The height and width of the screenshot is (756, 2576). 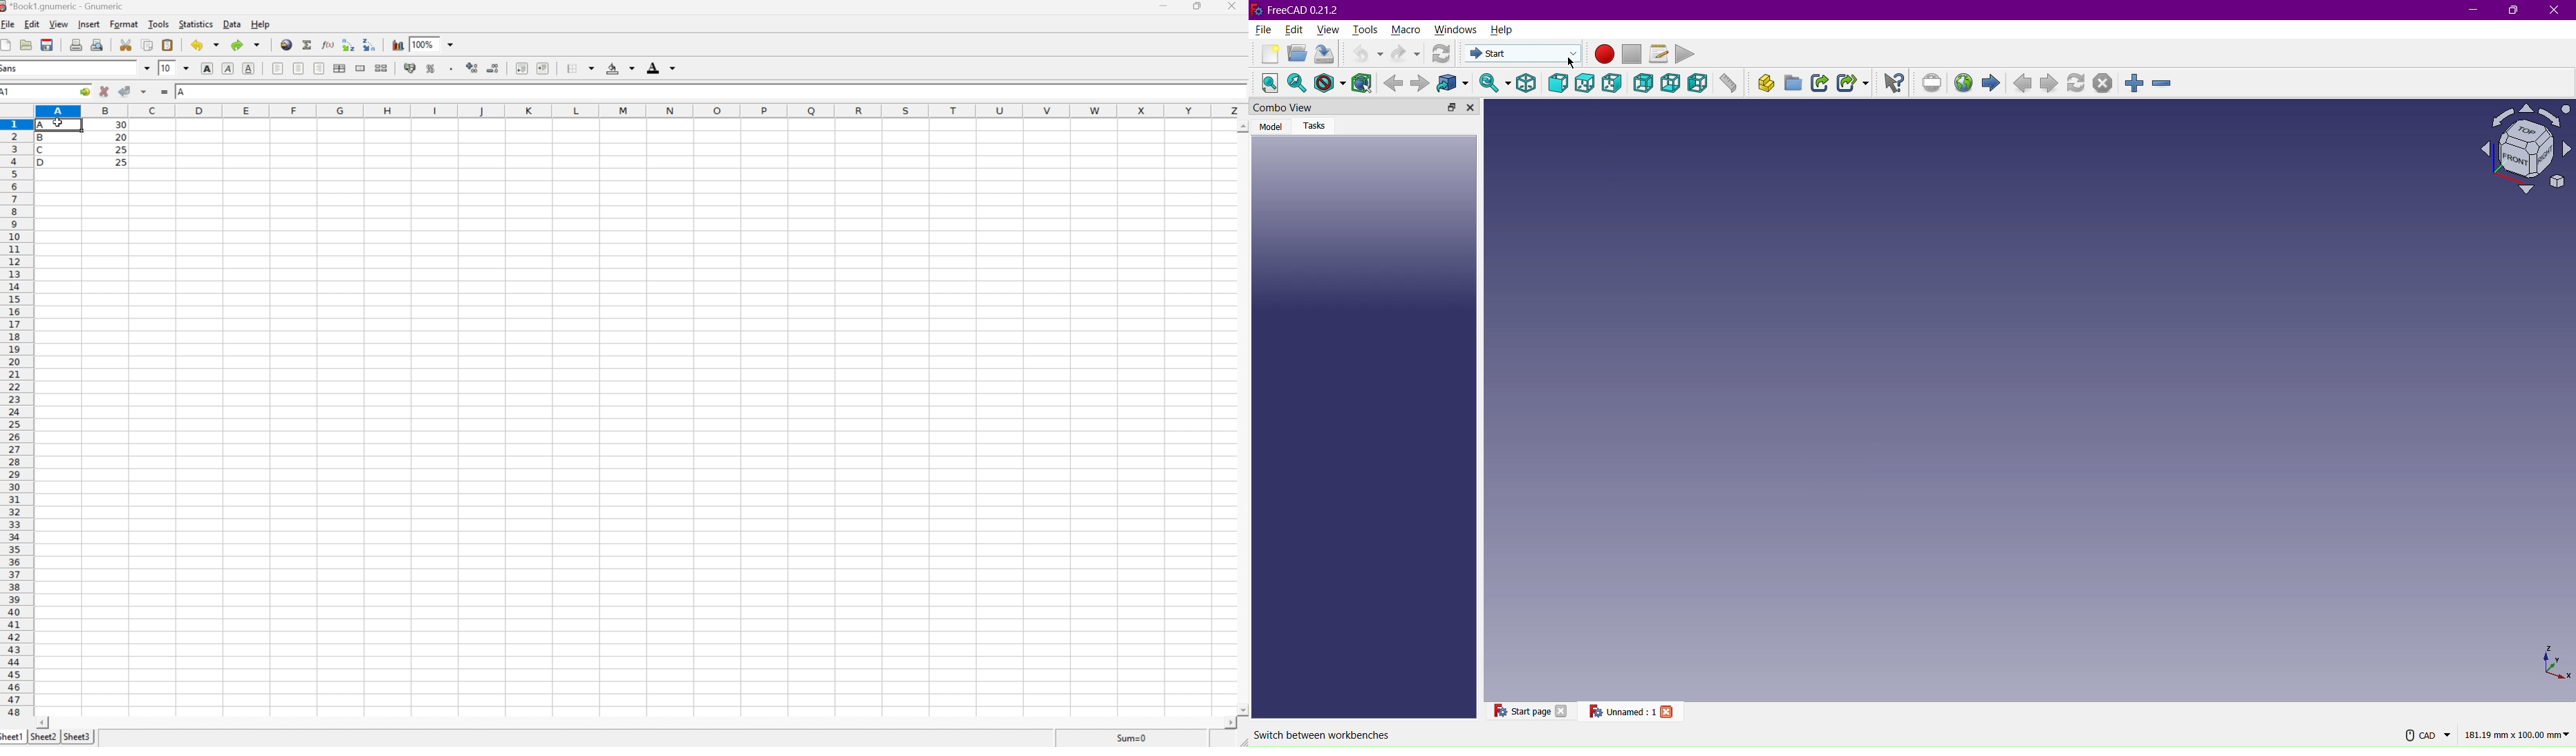 I want to click on Statistics, so click(x=197, y=24).